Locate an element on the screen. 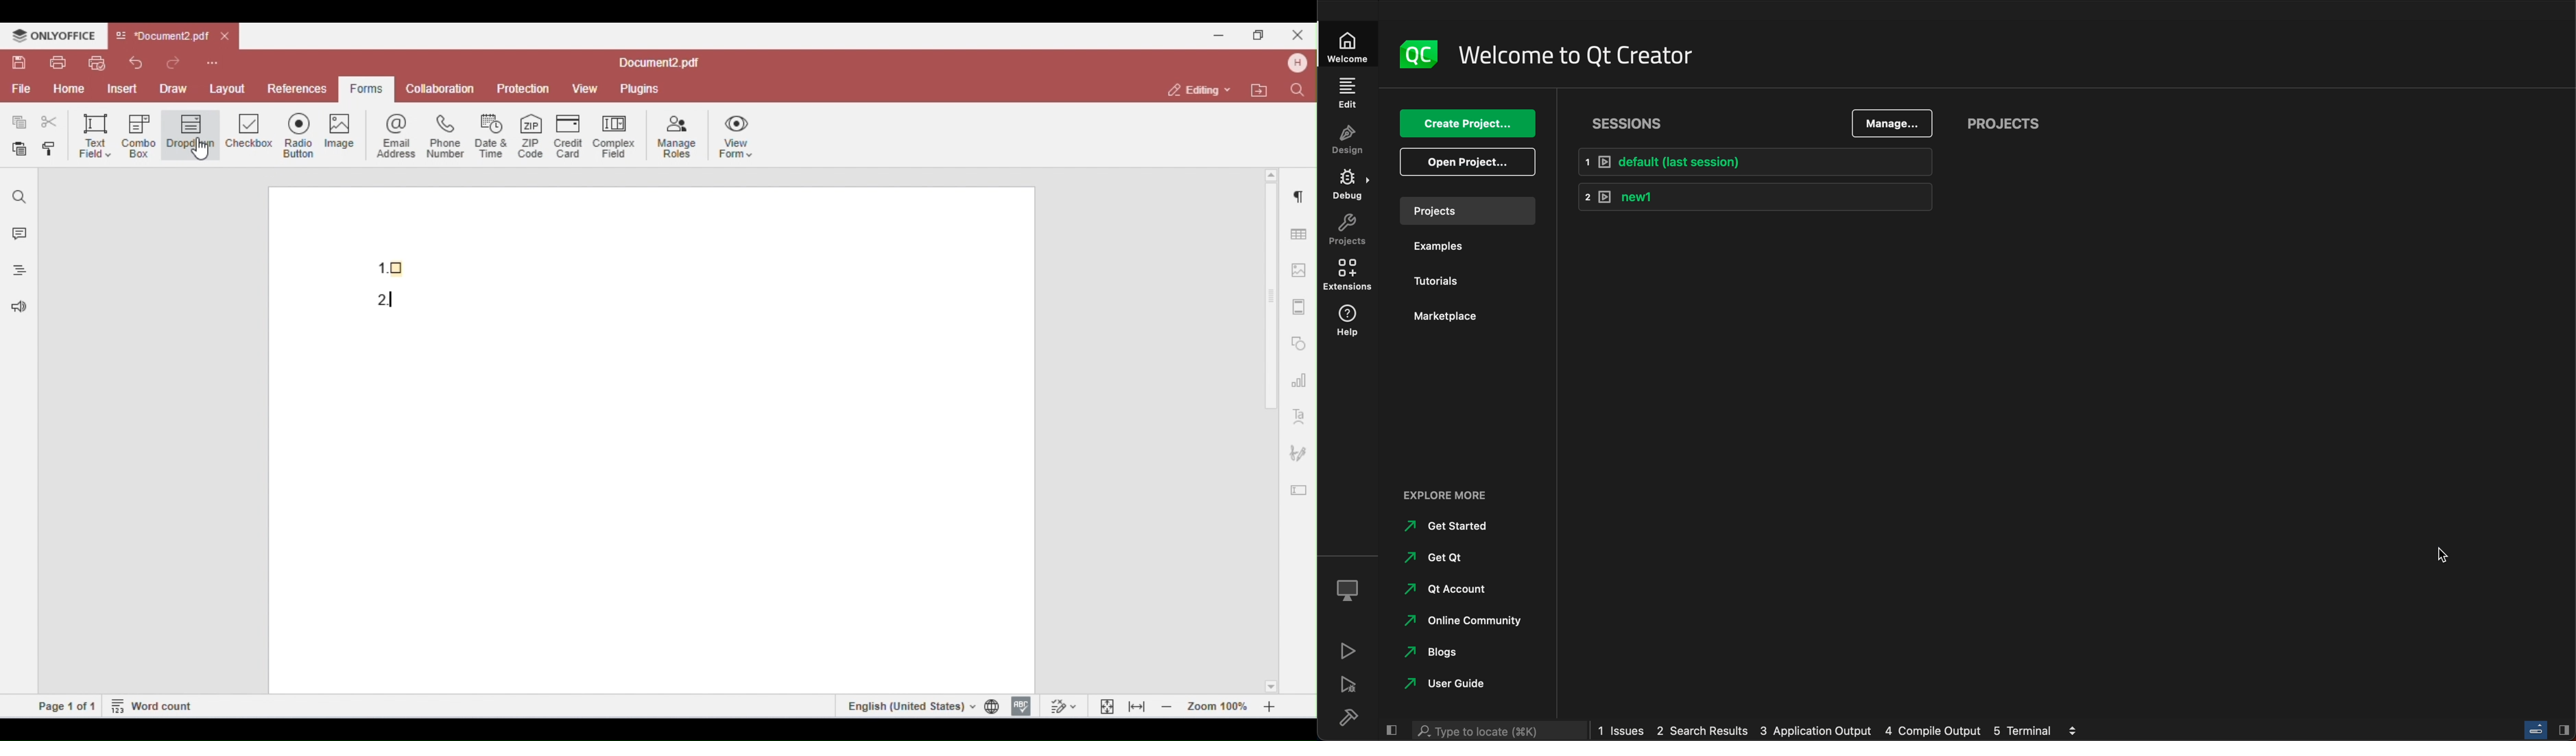 The width and height of the screenshot is (2576, 756). help is located at coordinates (1349, 325).